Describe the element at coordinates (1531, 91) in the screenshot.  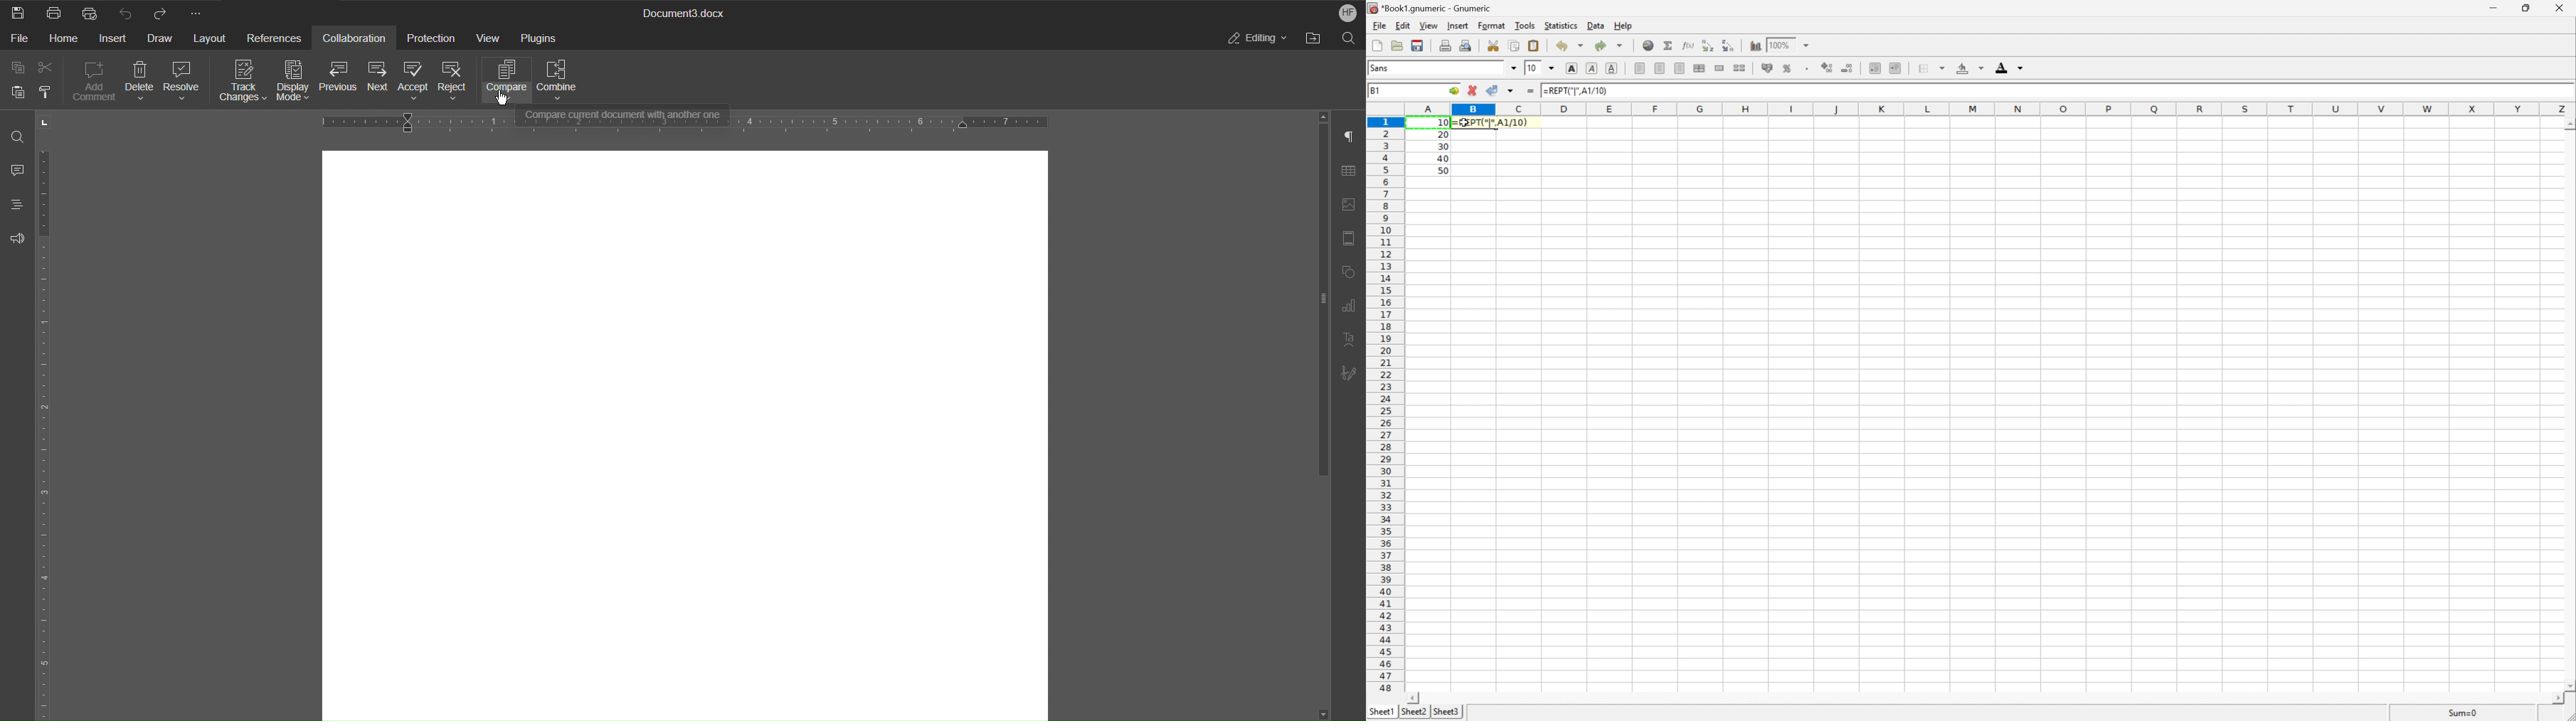
I see `Enter formula` at that location.